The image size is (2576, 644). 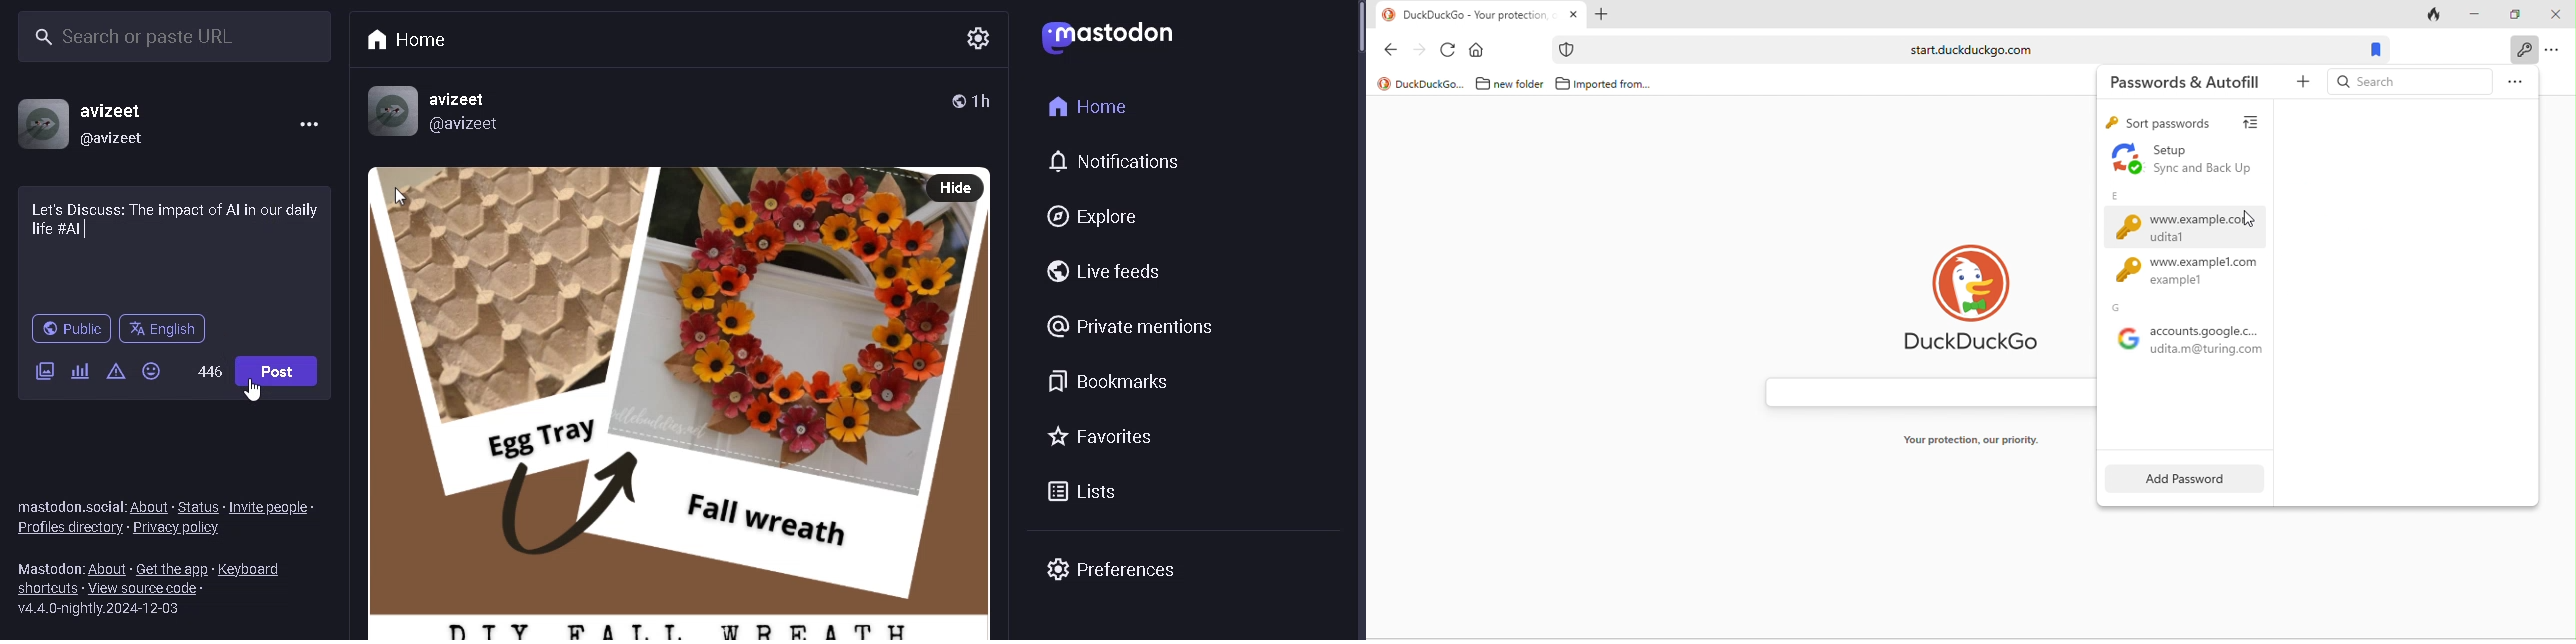 I want to click on cursor, so click(x=2250, y=221).